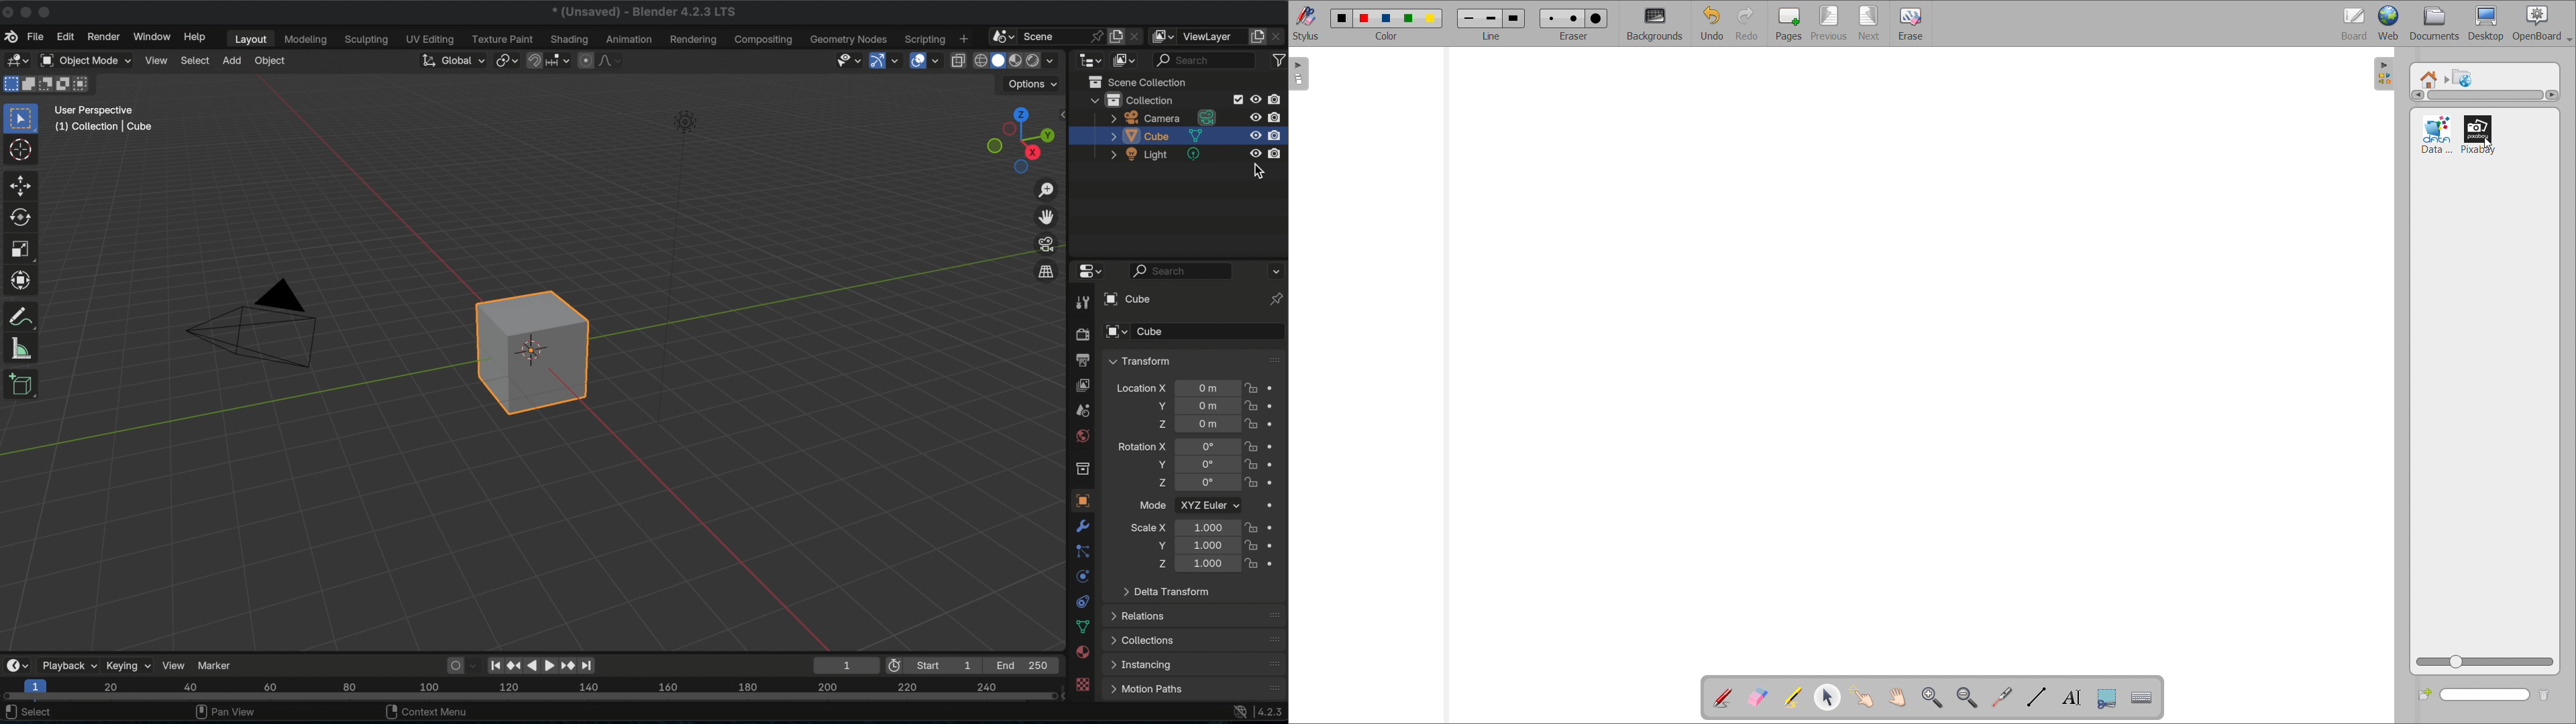 This screenshot has width=2576, height=728. What do you see at coordinates (1250, 463) in the screenshot?
I see `lock rotation` at bounding box center [1250, 463].